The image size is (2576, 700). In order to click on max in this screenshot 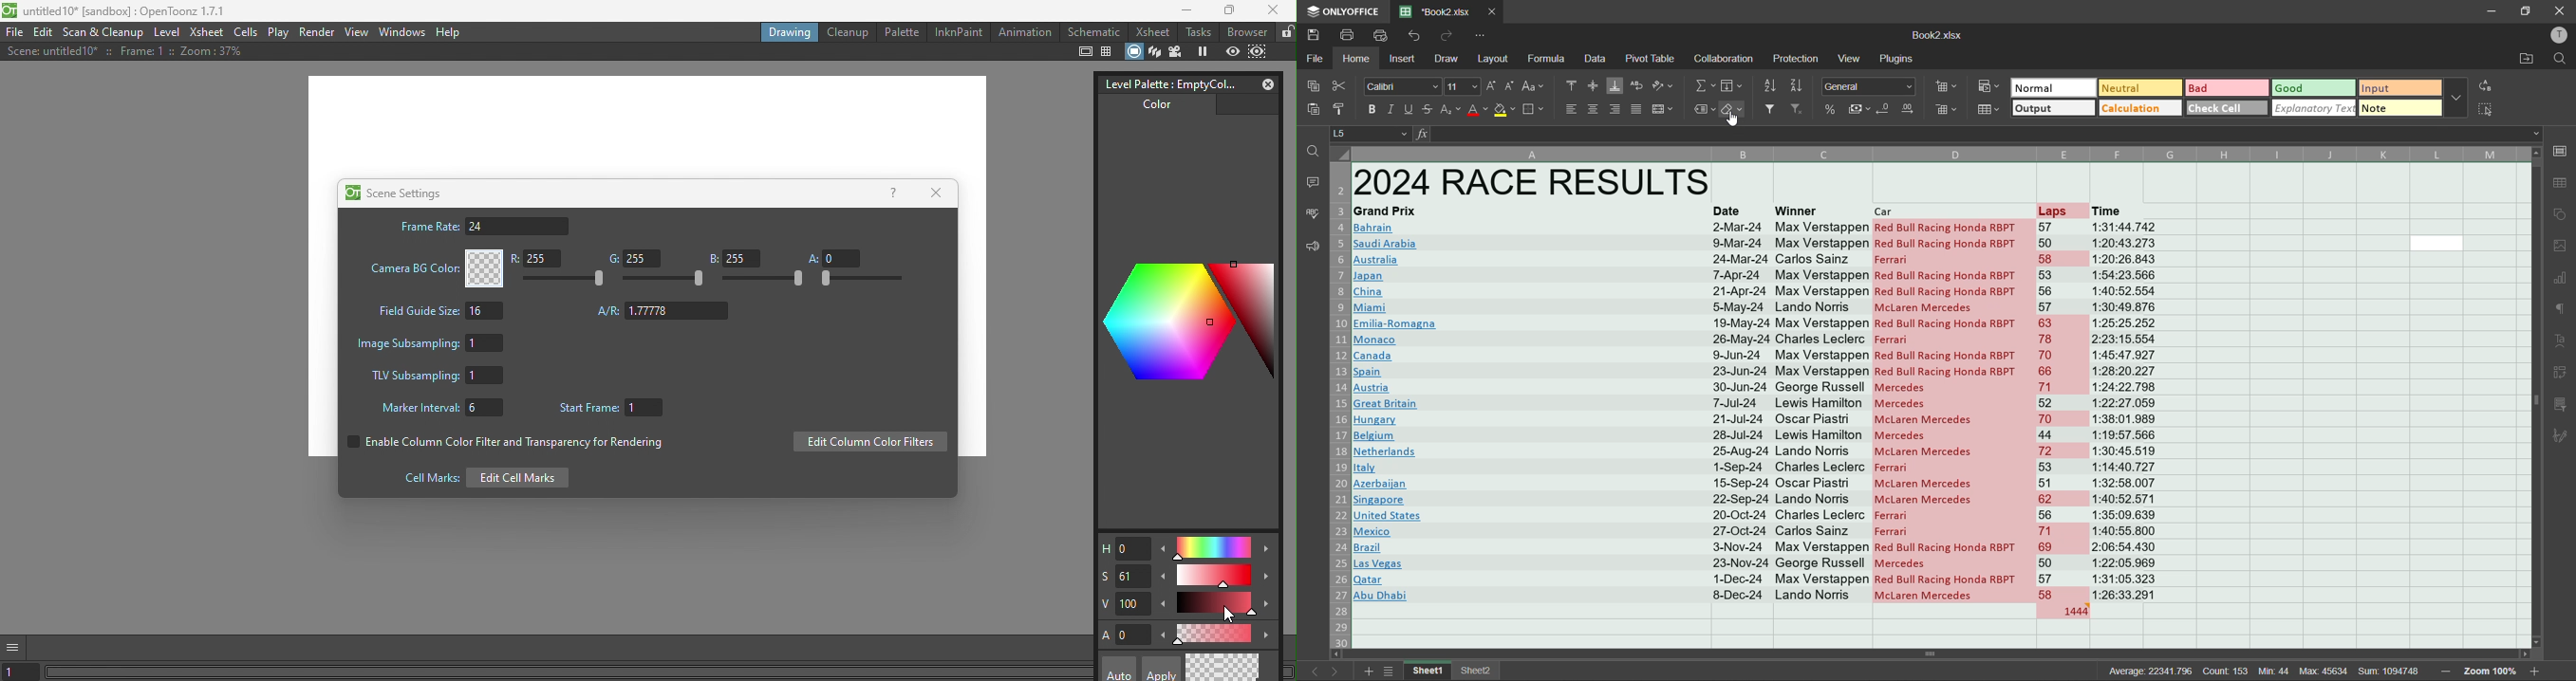, I will do `click(2323, 670)`.